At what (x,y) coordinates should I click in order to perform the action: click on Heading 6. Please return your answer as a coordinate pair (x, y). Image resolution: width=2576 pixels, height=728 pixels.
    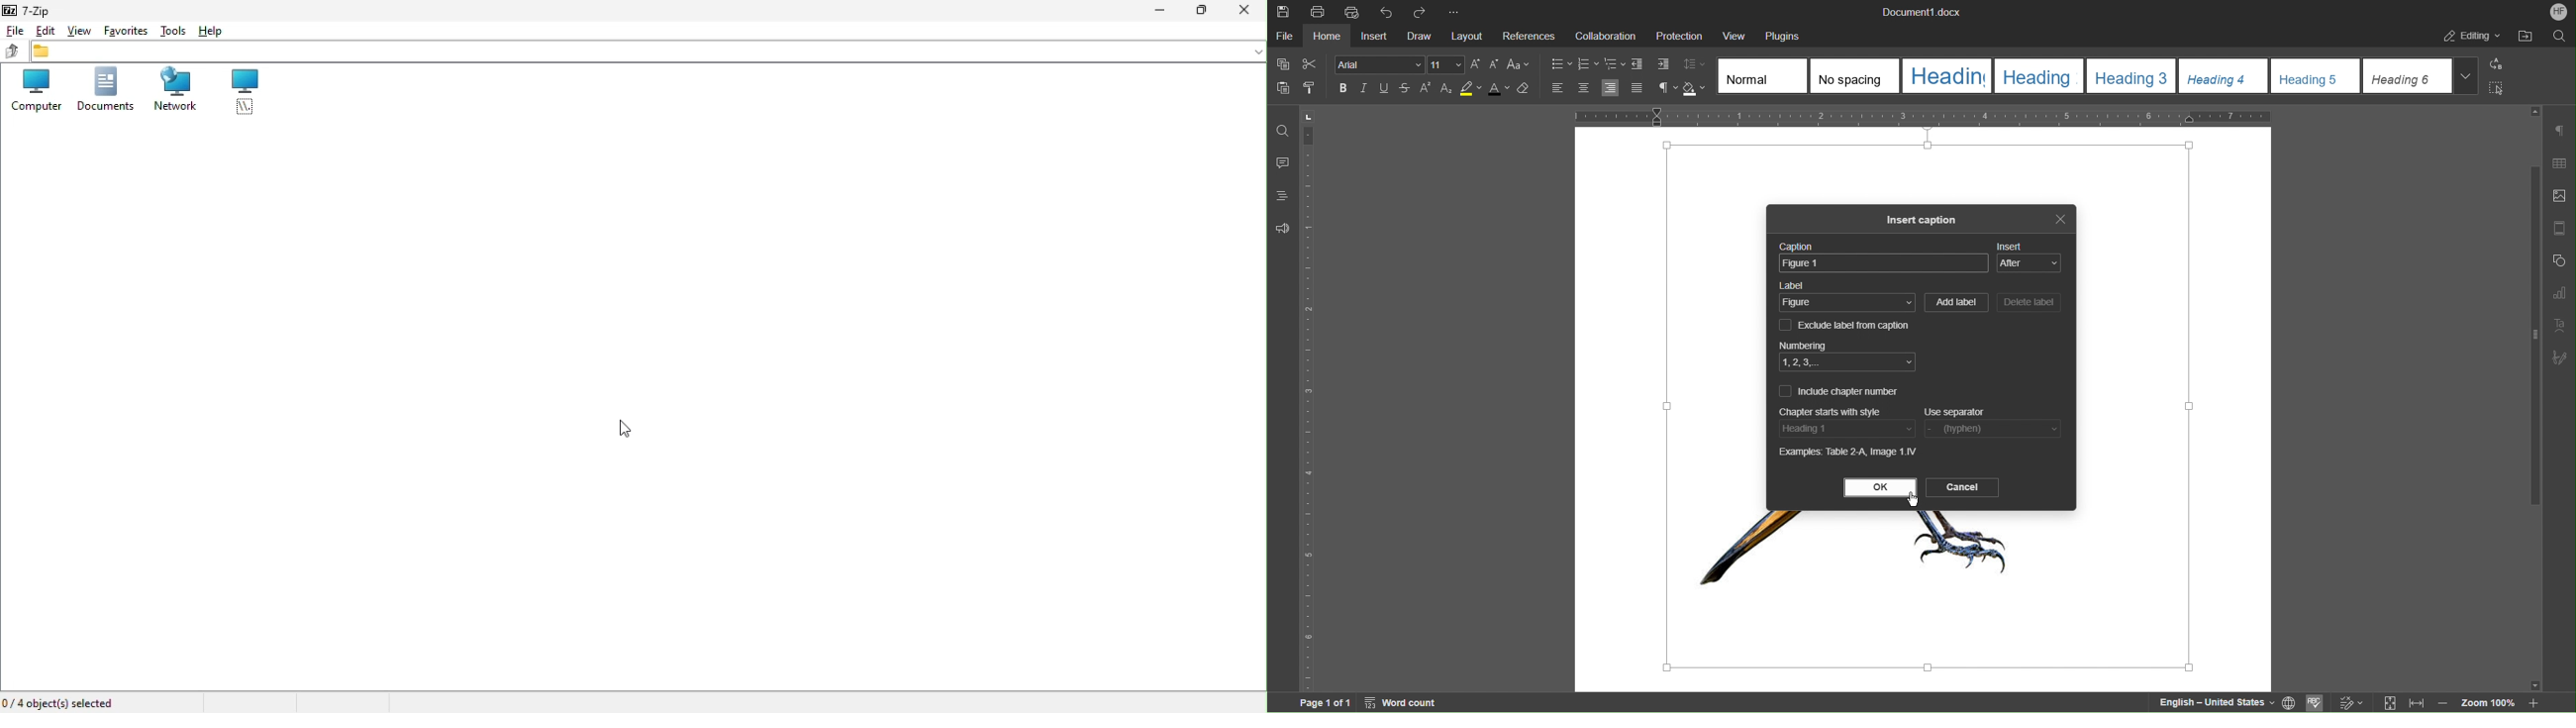
    Looking at the image, I should click on (2407, 75).